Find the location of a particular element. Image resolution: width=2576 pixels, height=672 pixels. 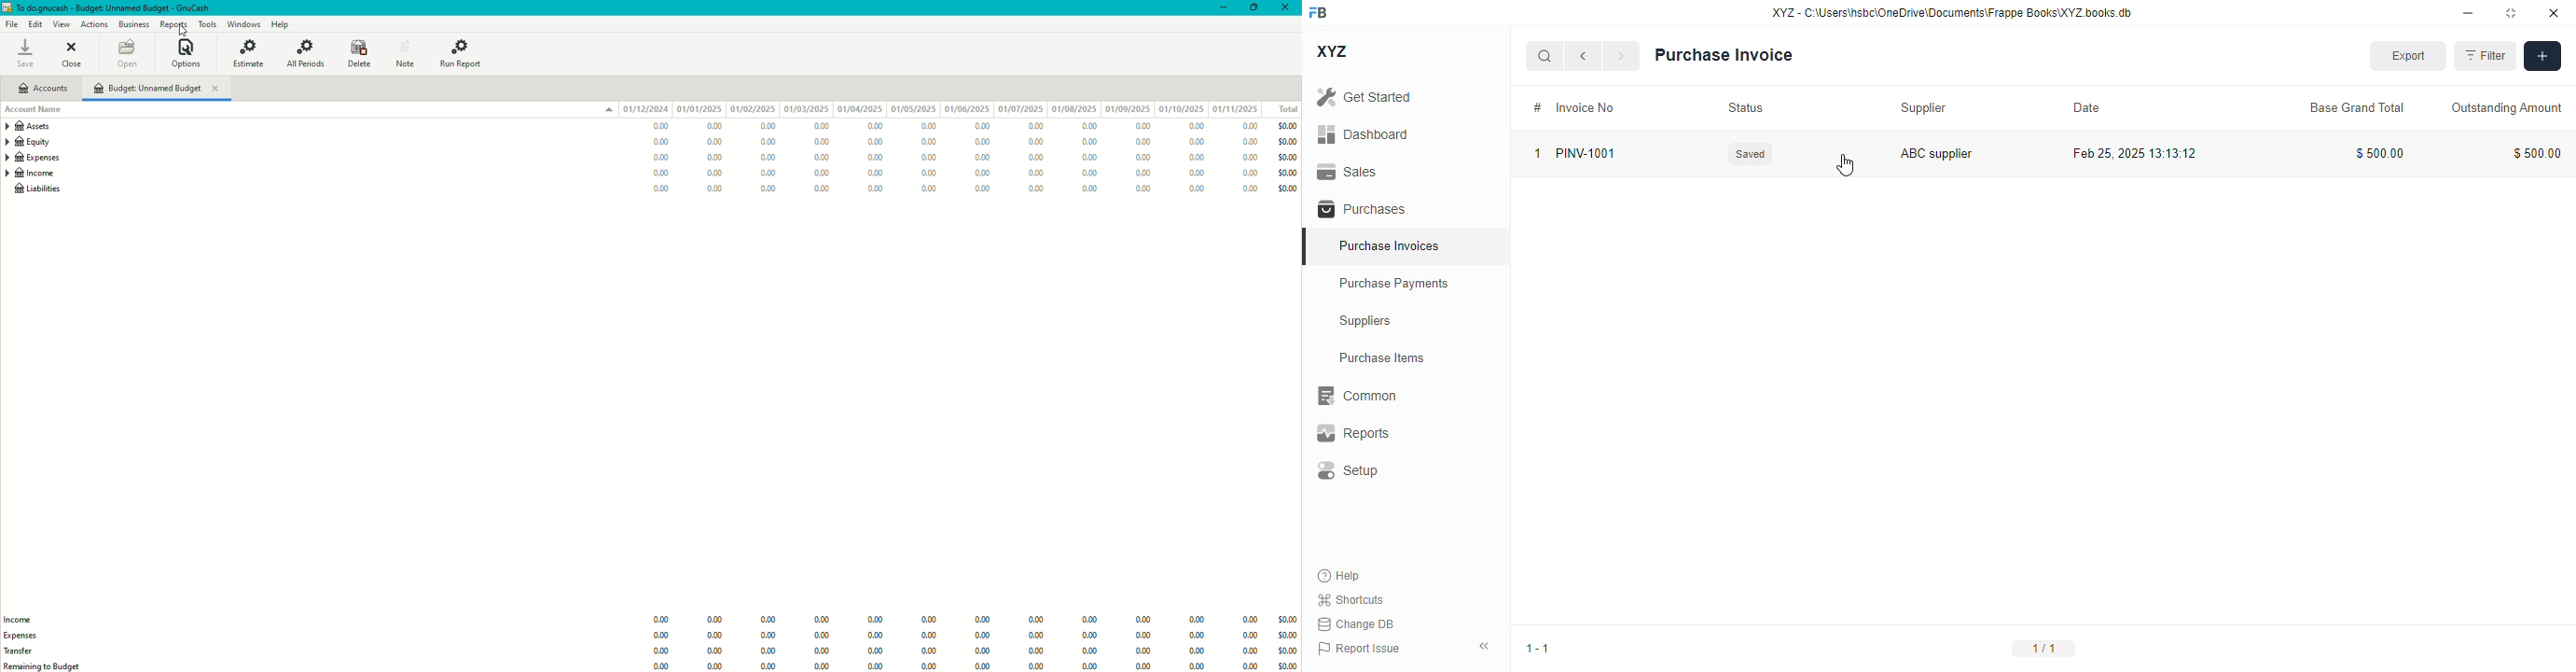

next is located at coordinates (1621, 56).